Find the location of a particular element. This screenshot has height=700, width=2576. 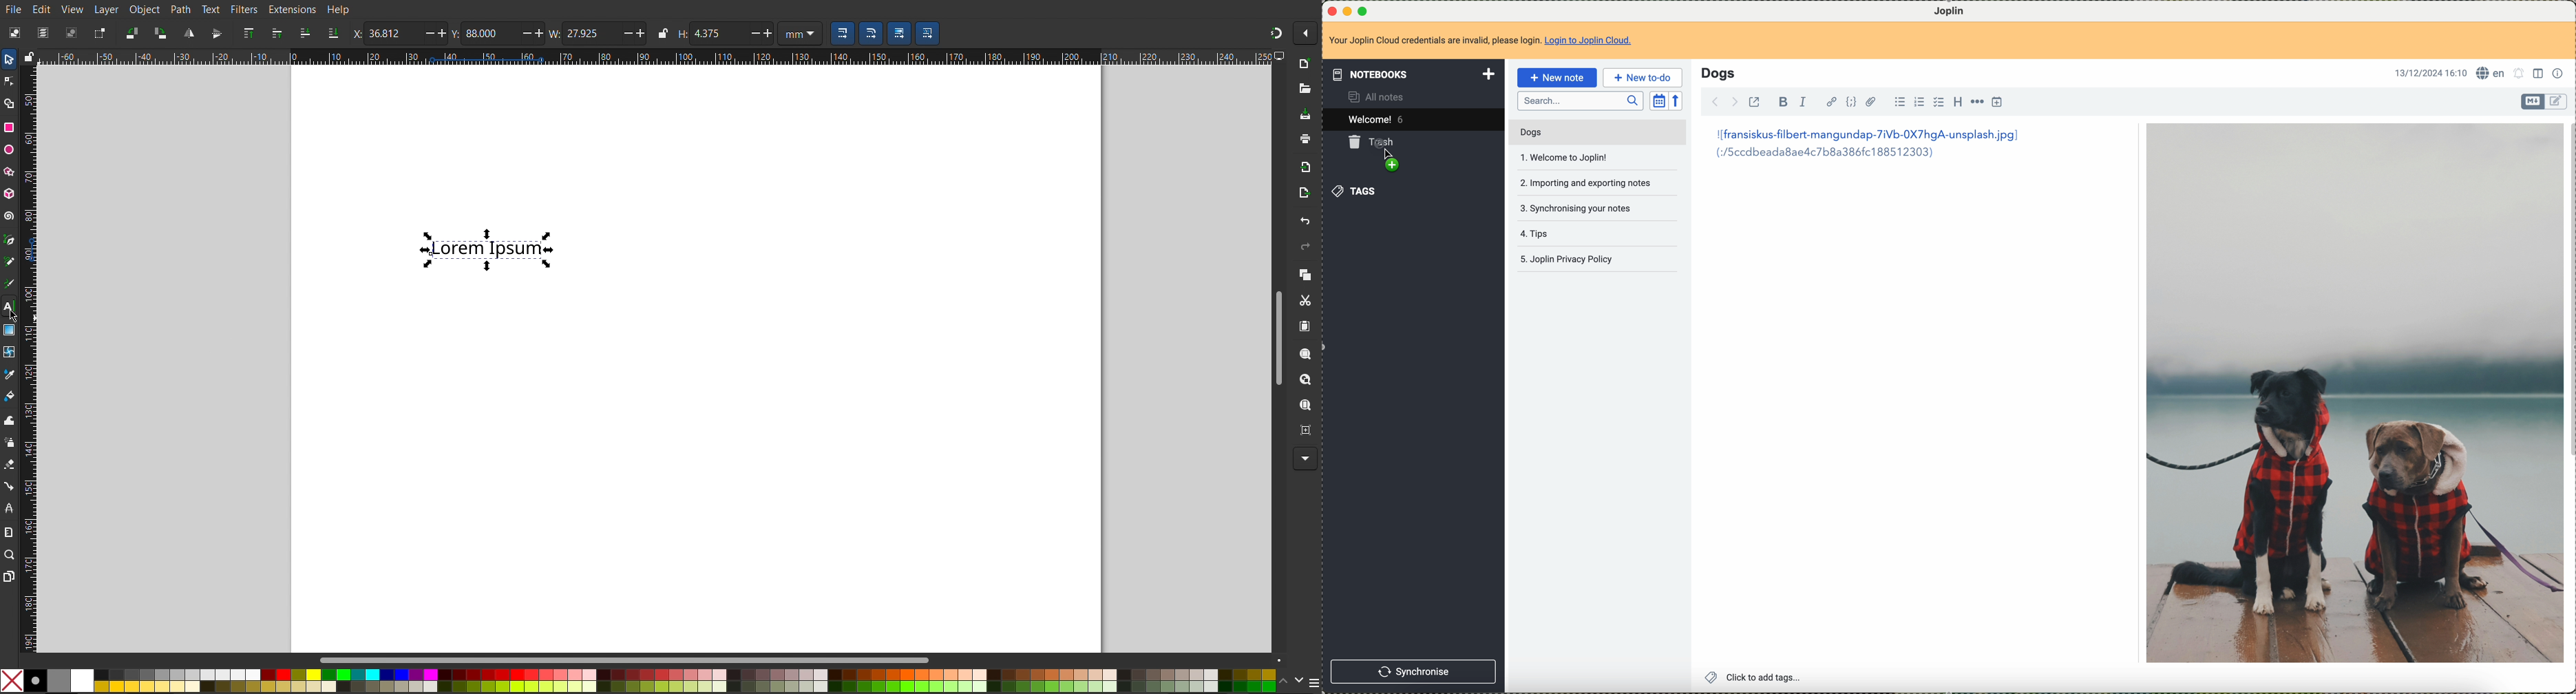

image is located at coordinates (2354, 393).